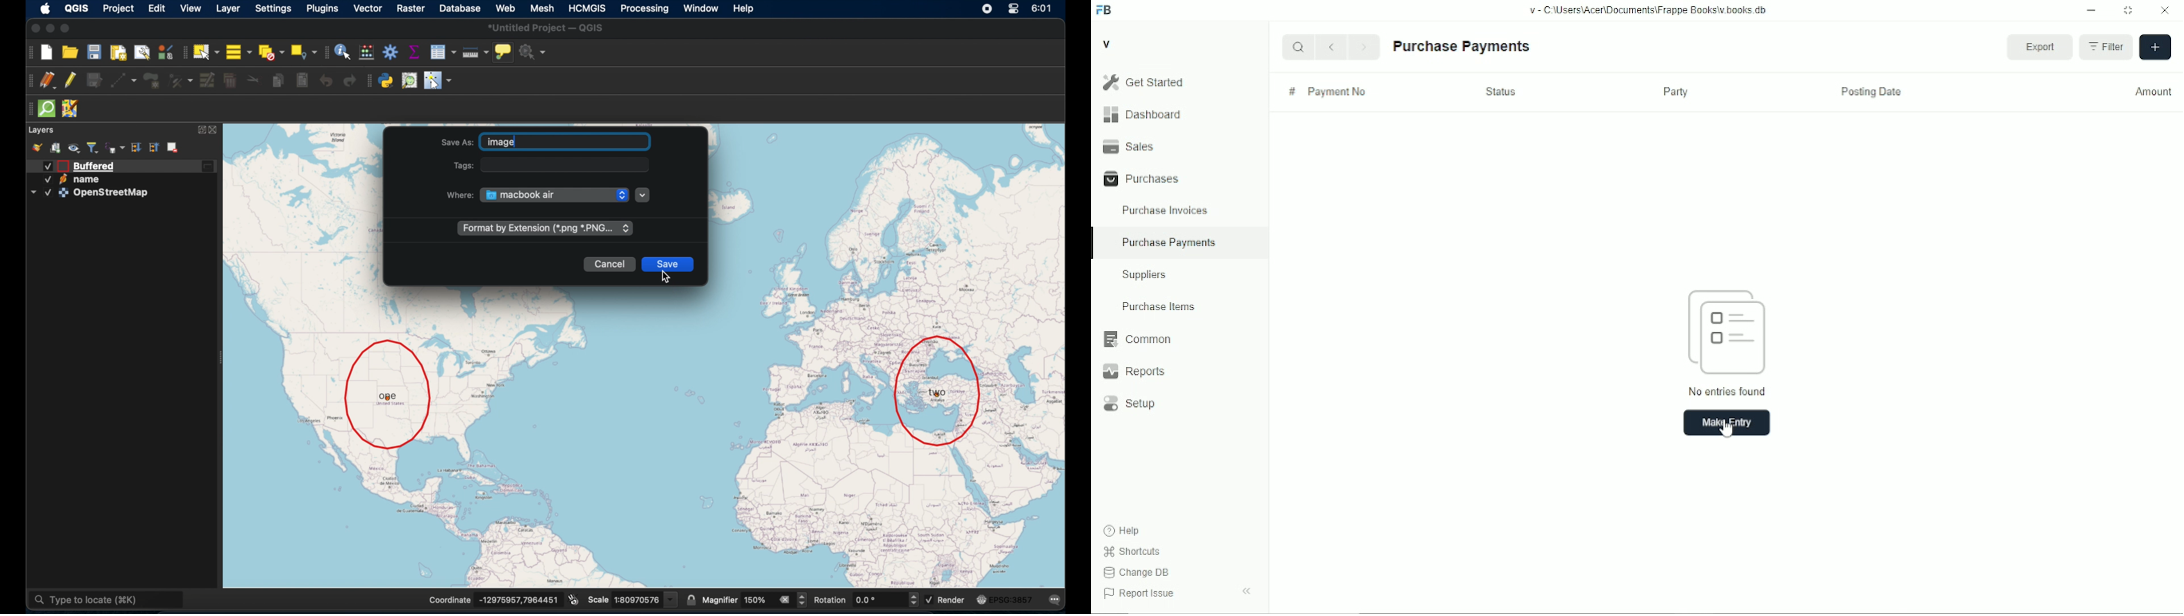  I want to click on Help, so click(1122, 531).